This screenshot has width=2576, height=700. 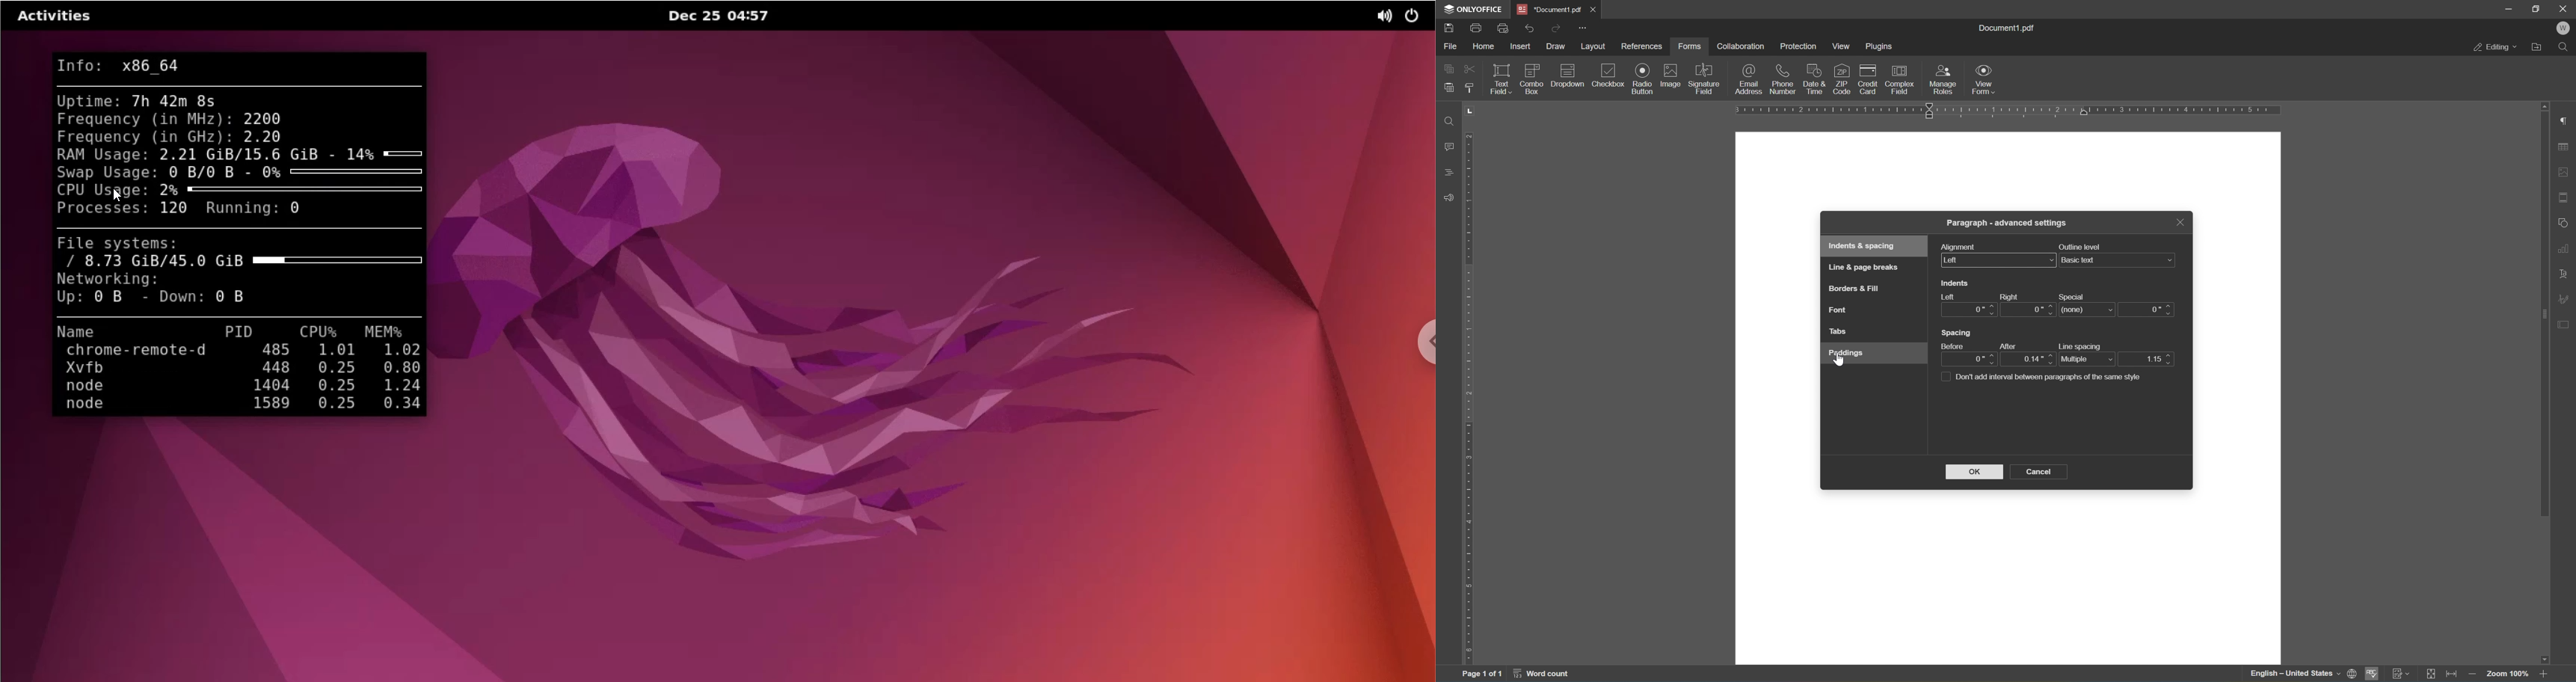 I want to click on plugins, so click(x=1881, y=47).